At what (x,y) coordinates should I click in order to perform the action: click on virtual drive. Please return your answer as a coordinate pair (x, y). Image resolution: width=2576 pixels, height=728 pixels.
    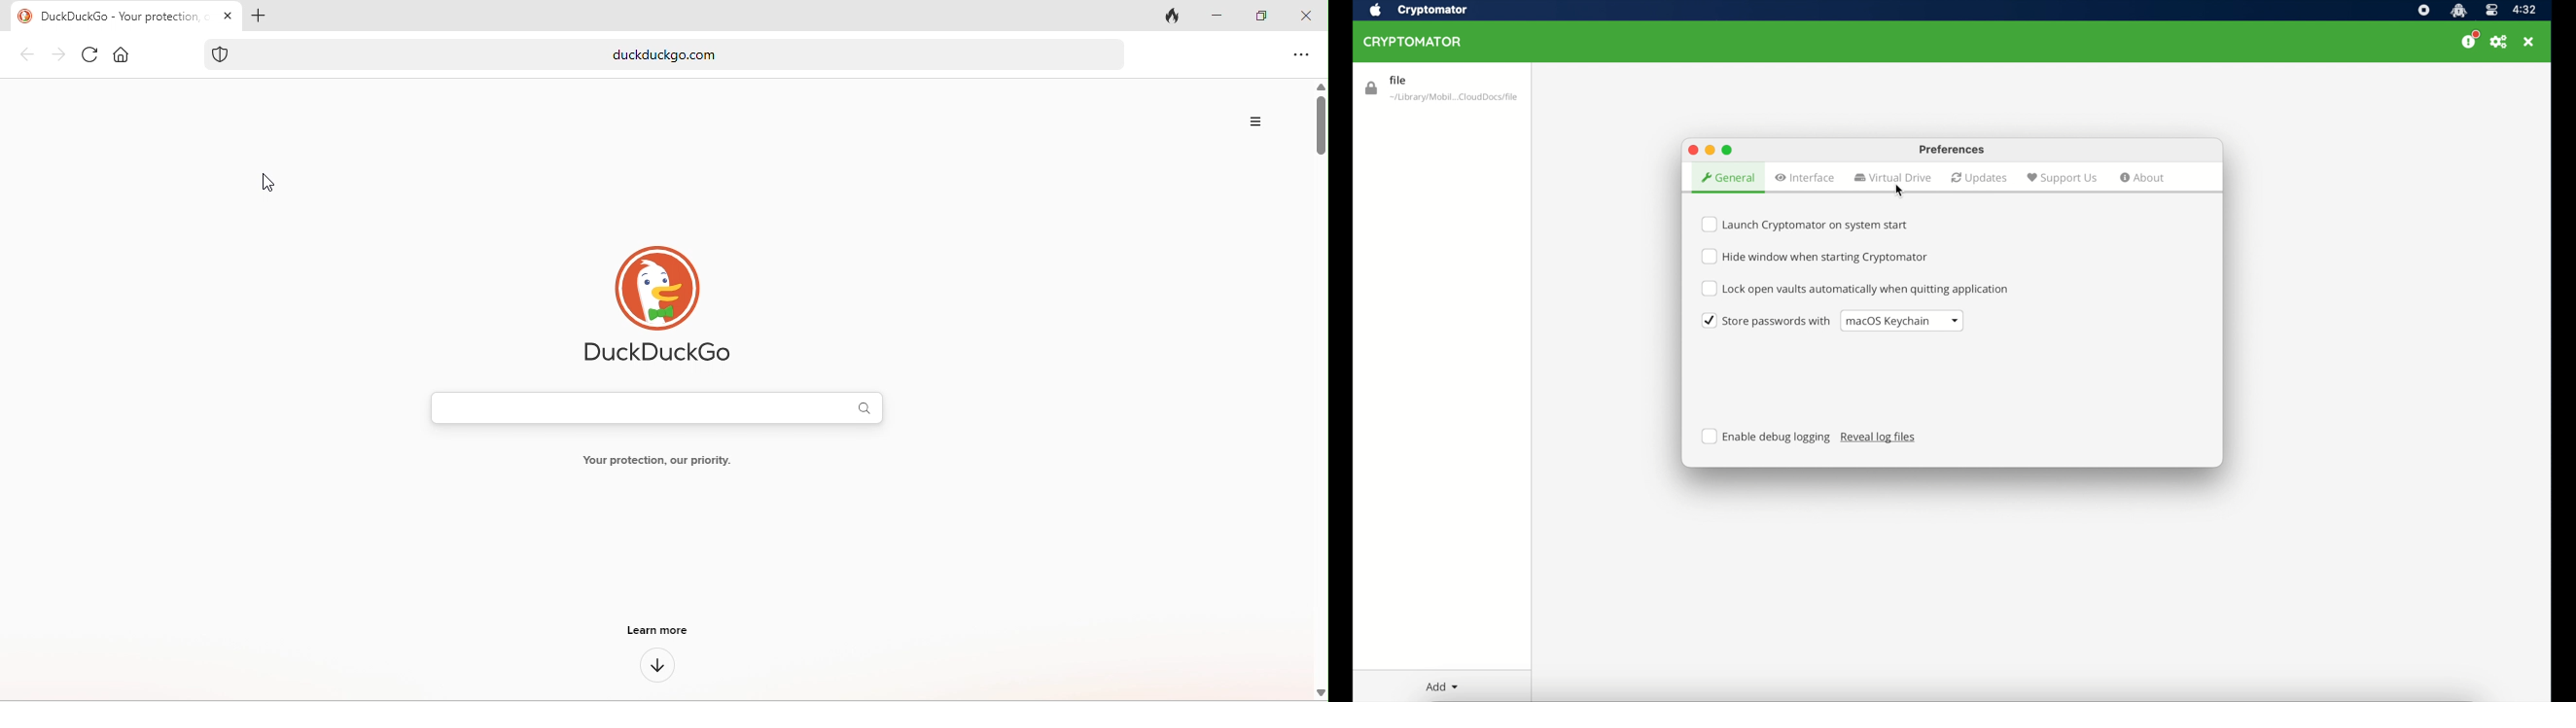
    Looking at the image, I should click on (1895, 178).